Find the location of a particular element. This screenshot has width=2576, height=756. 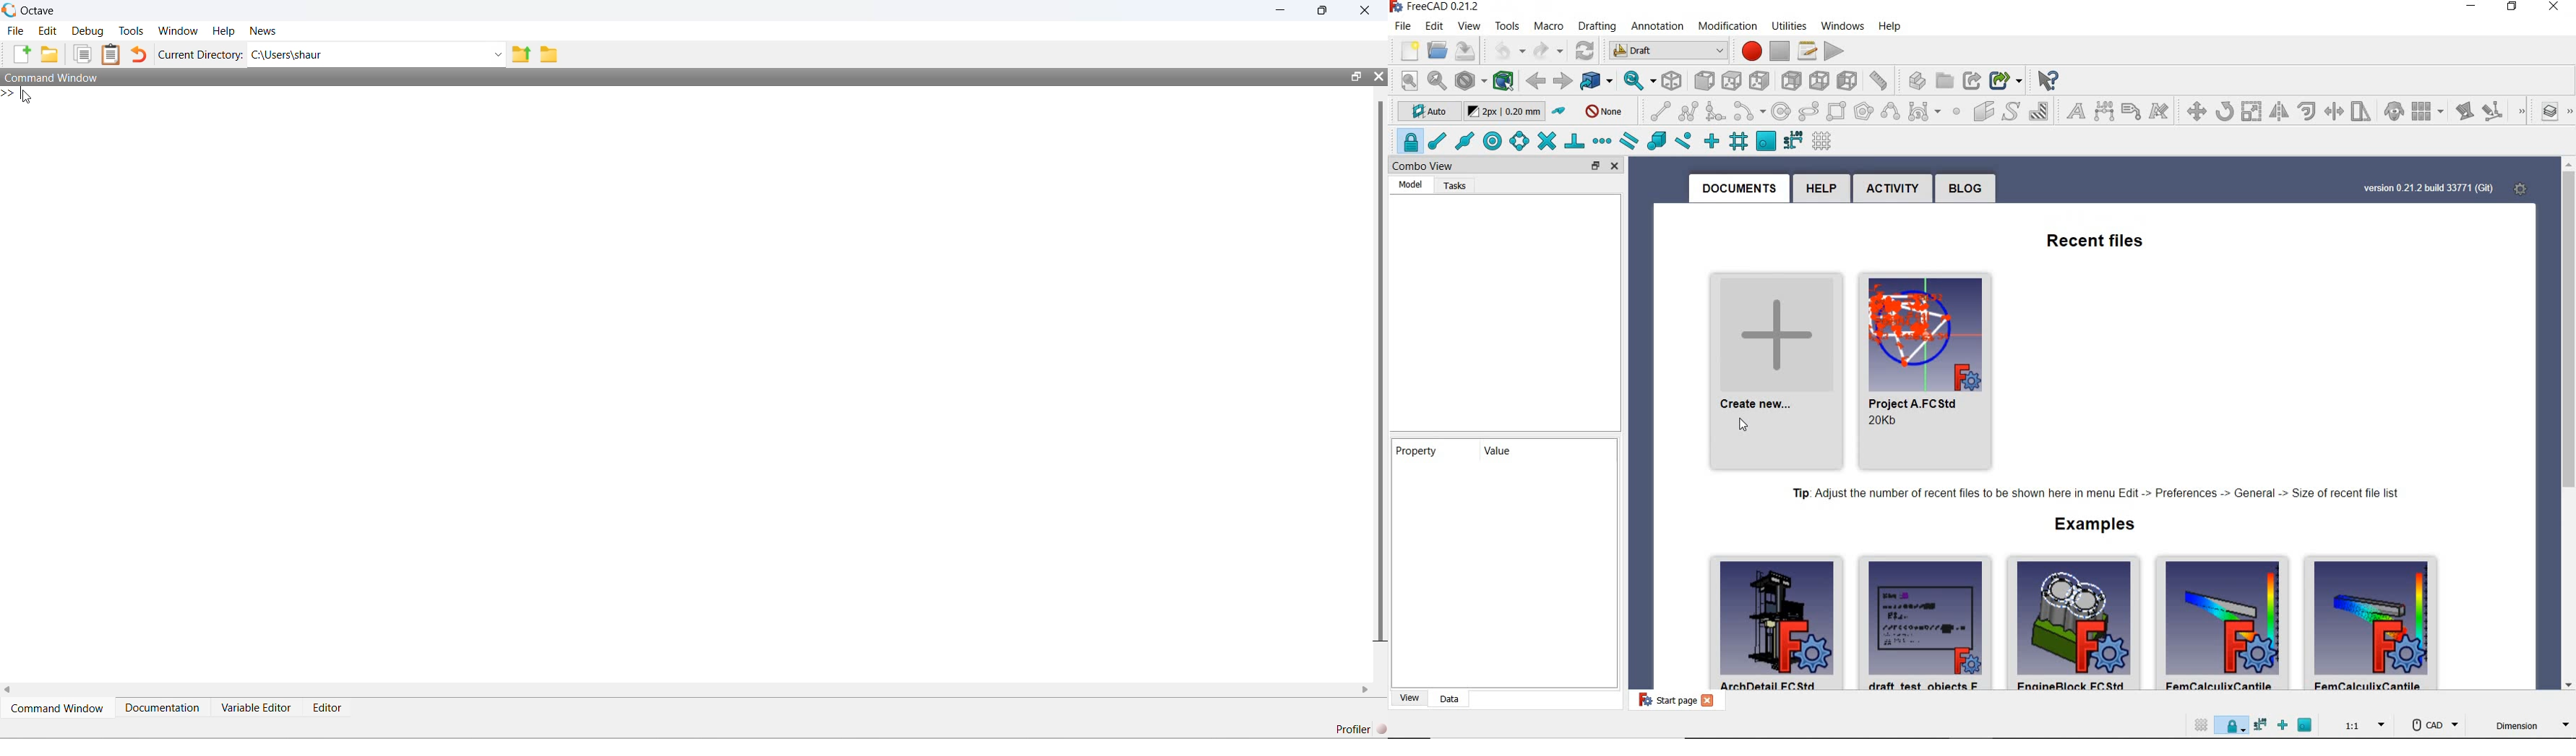

 is located at coordinates (2194, 725).